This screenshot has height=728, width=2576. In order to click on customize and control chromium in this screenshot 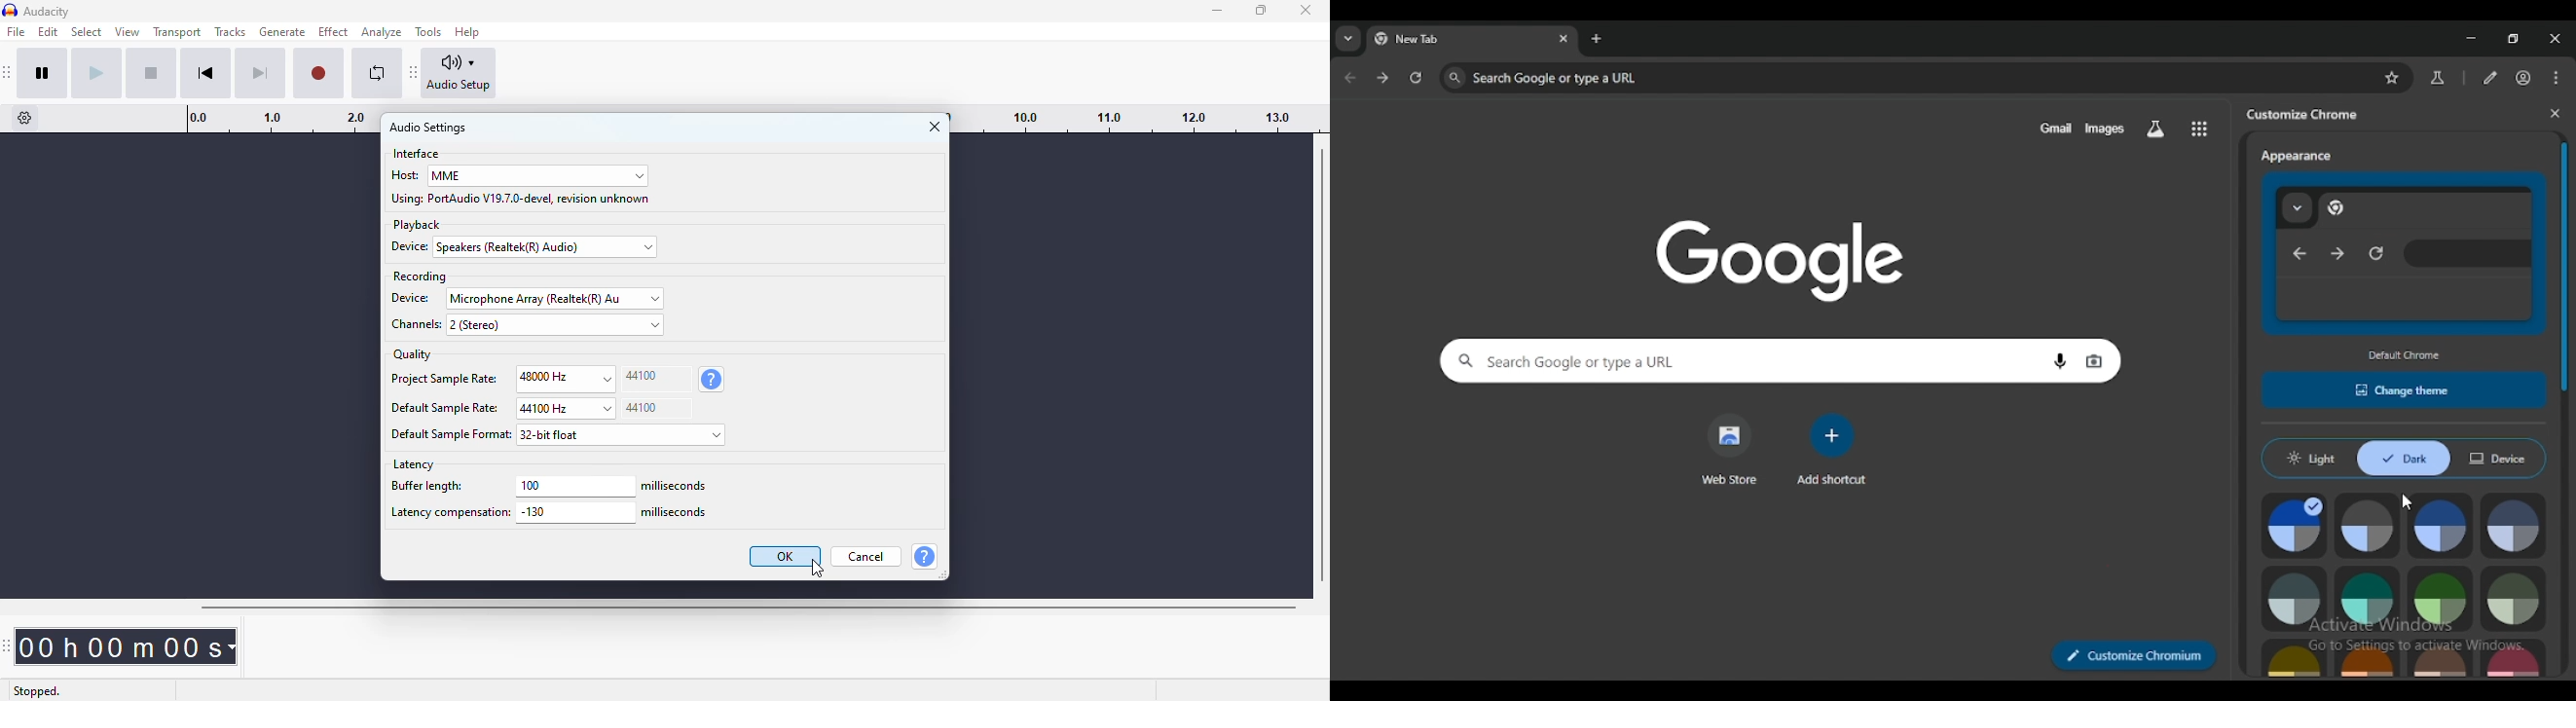, I will do `click(2558, 77)`.